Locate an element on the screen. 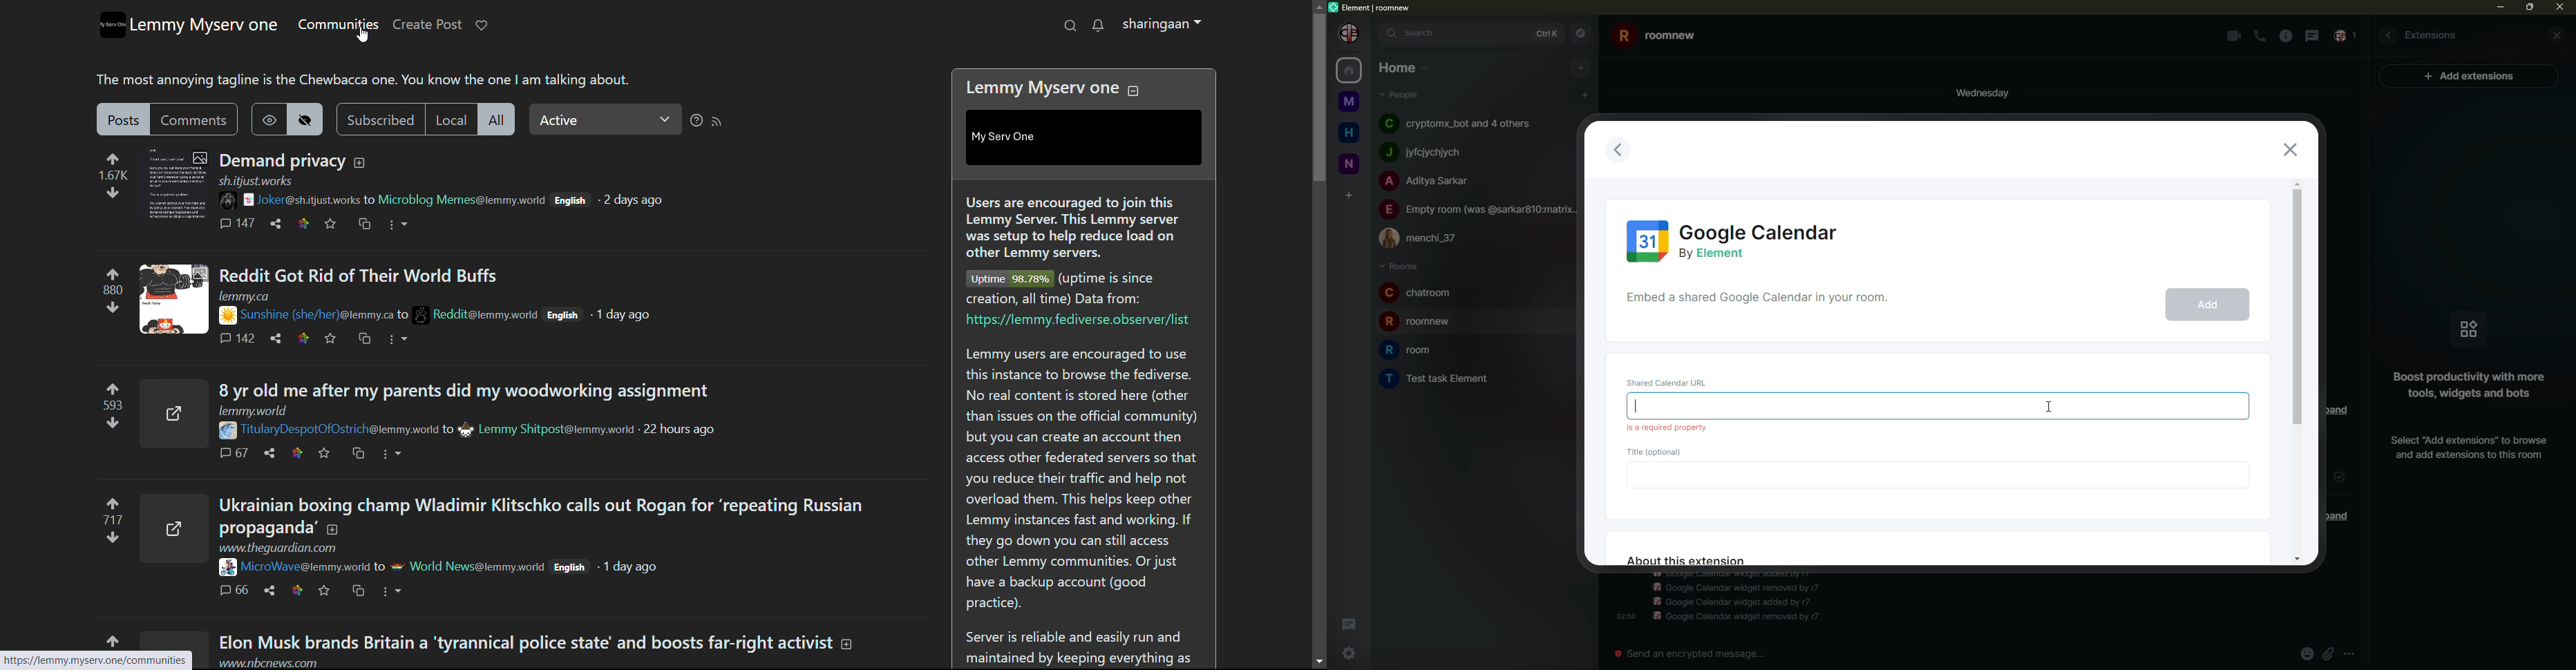 The image size is (2576, 672). info is located at coordinates (1741, 598).